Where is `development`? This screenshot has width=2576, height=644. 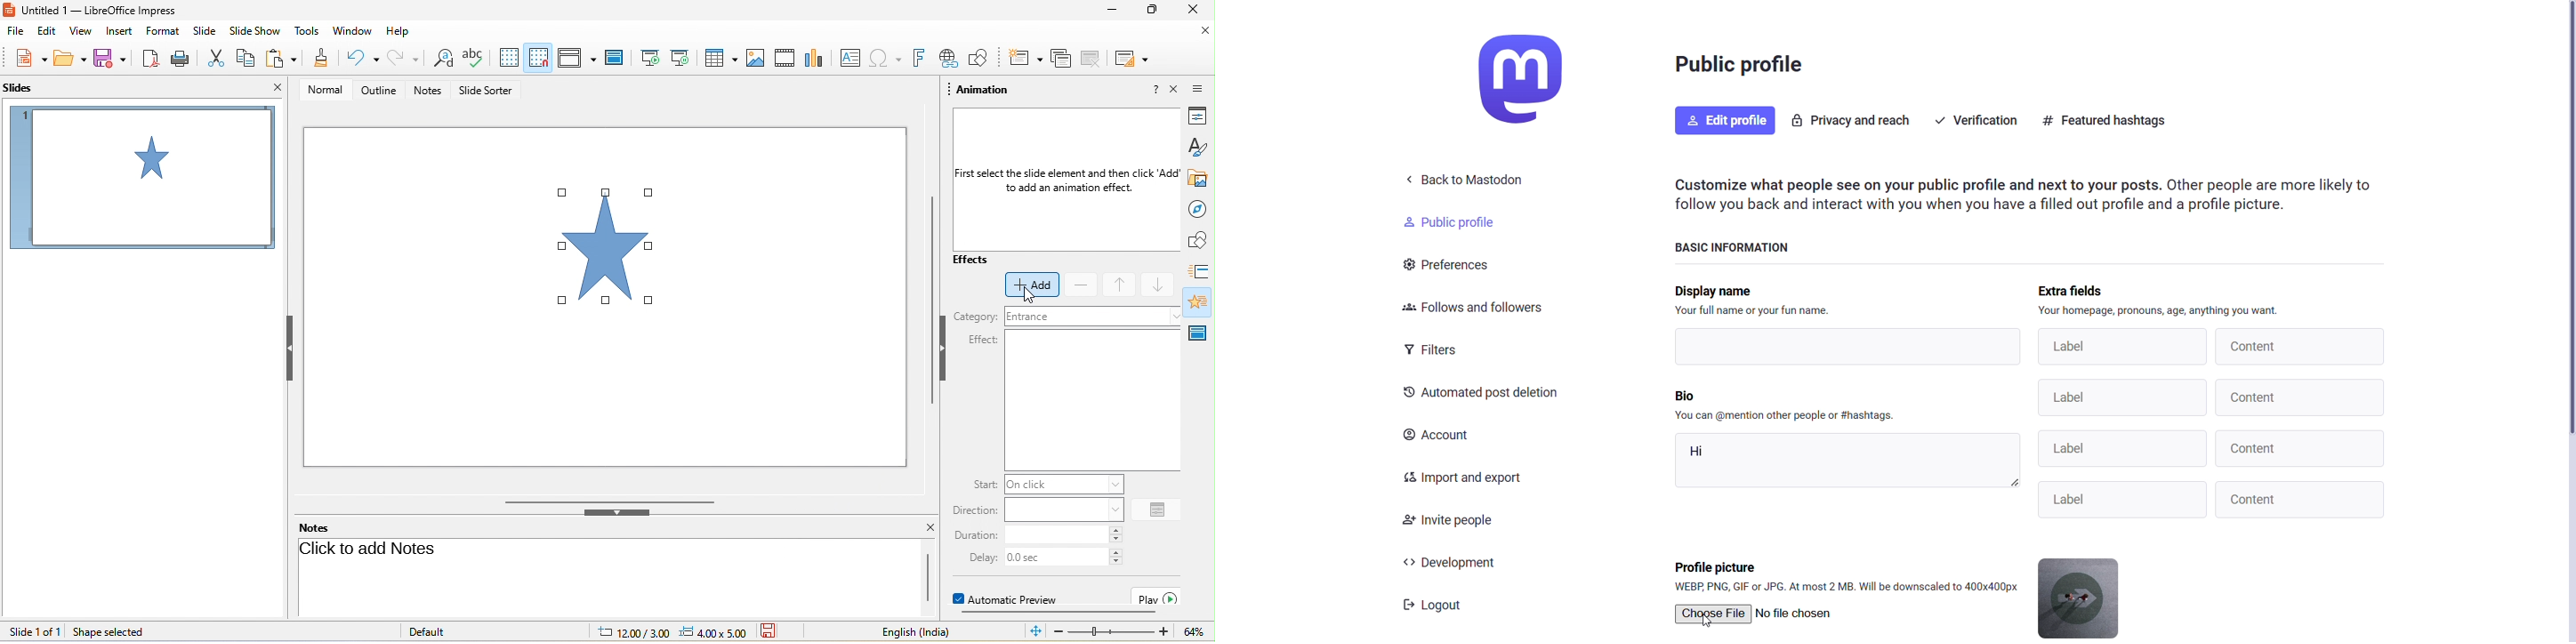
development is located at coordinates (1452, 561).